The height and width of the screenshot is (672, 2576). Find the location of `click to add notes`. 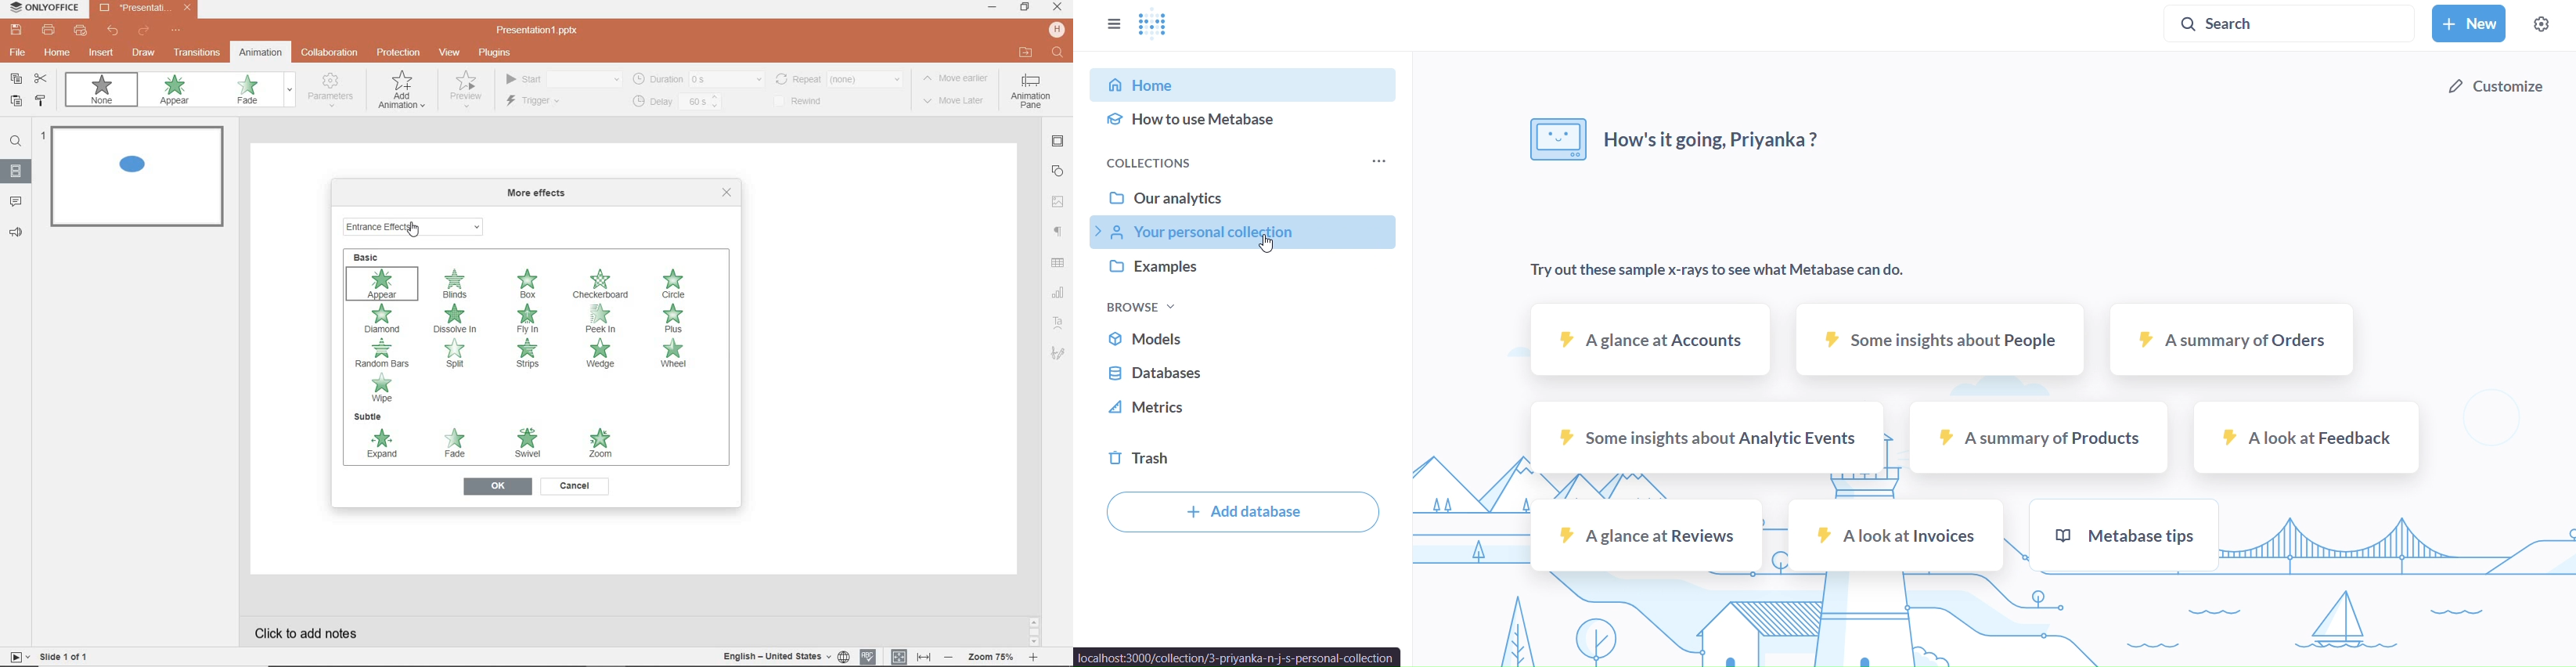

click to add notes is located at coordinates (309, 629).